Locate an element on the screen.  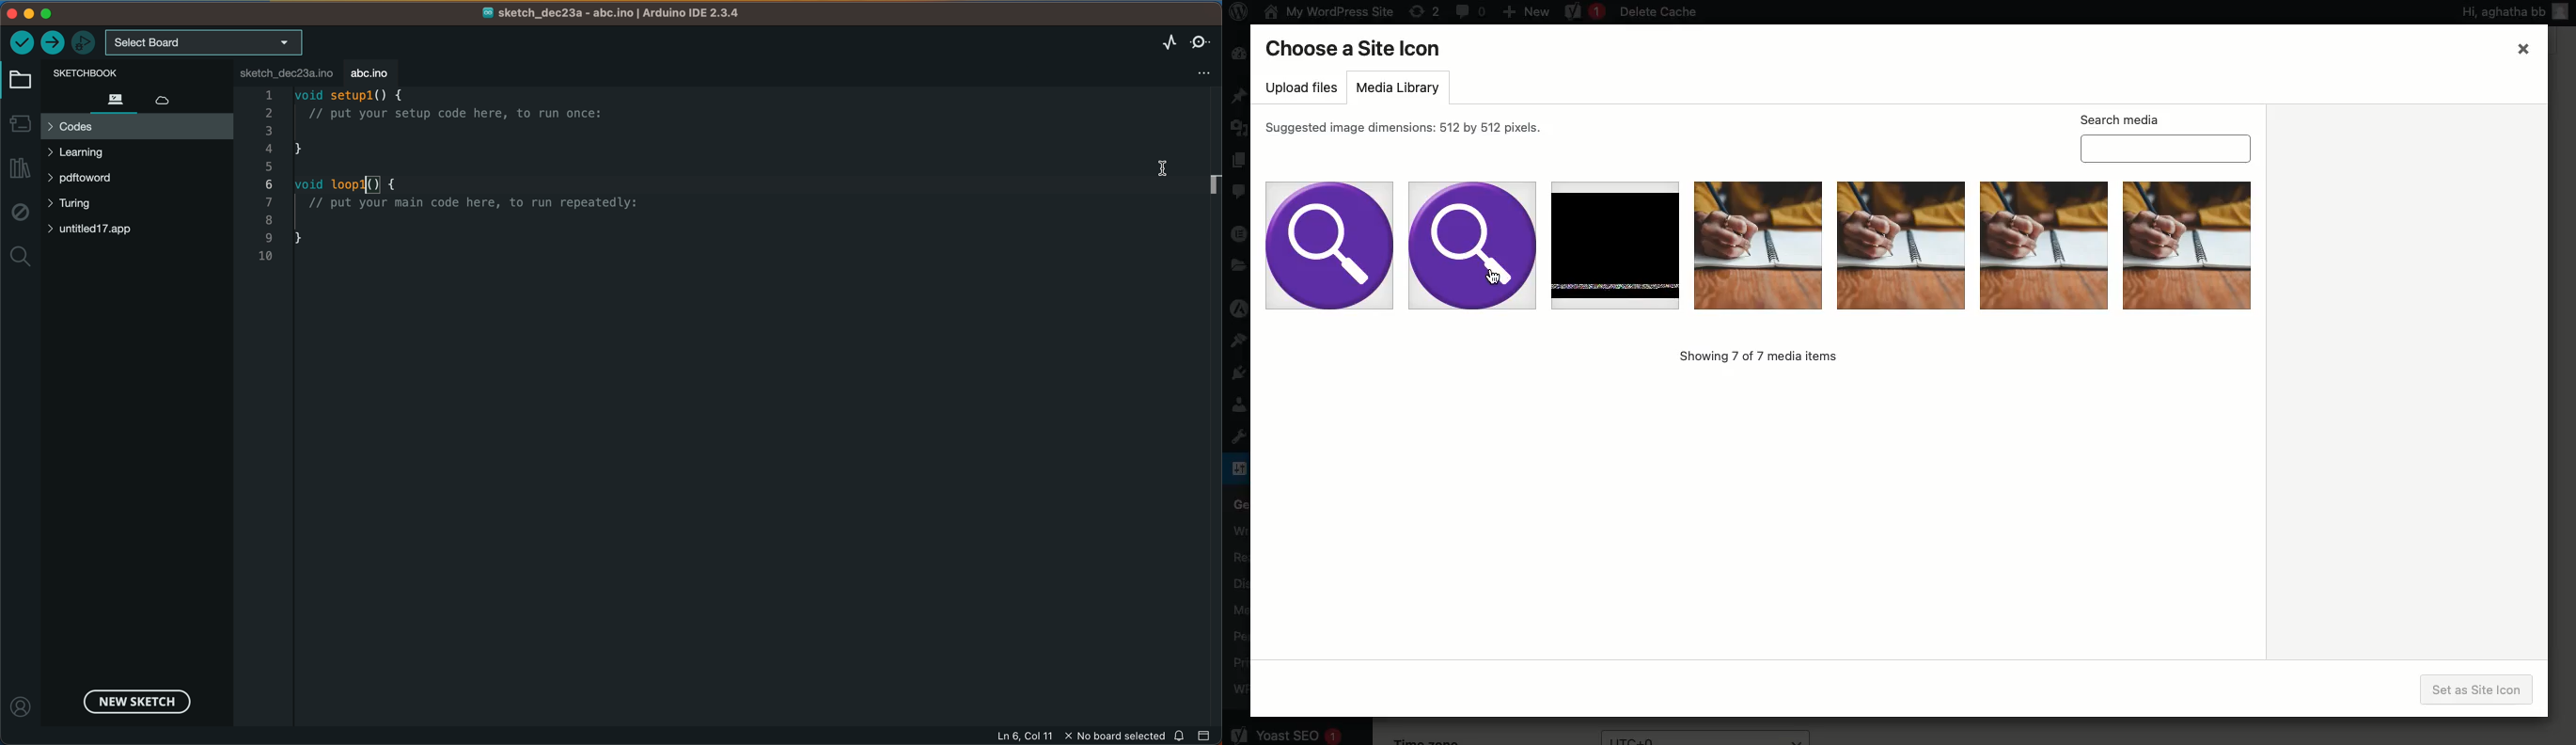
Delete cache is located at coordinates (1660, 13).